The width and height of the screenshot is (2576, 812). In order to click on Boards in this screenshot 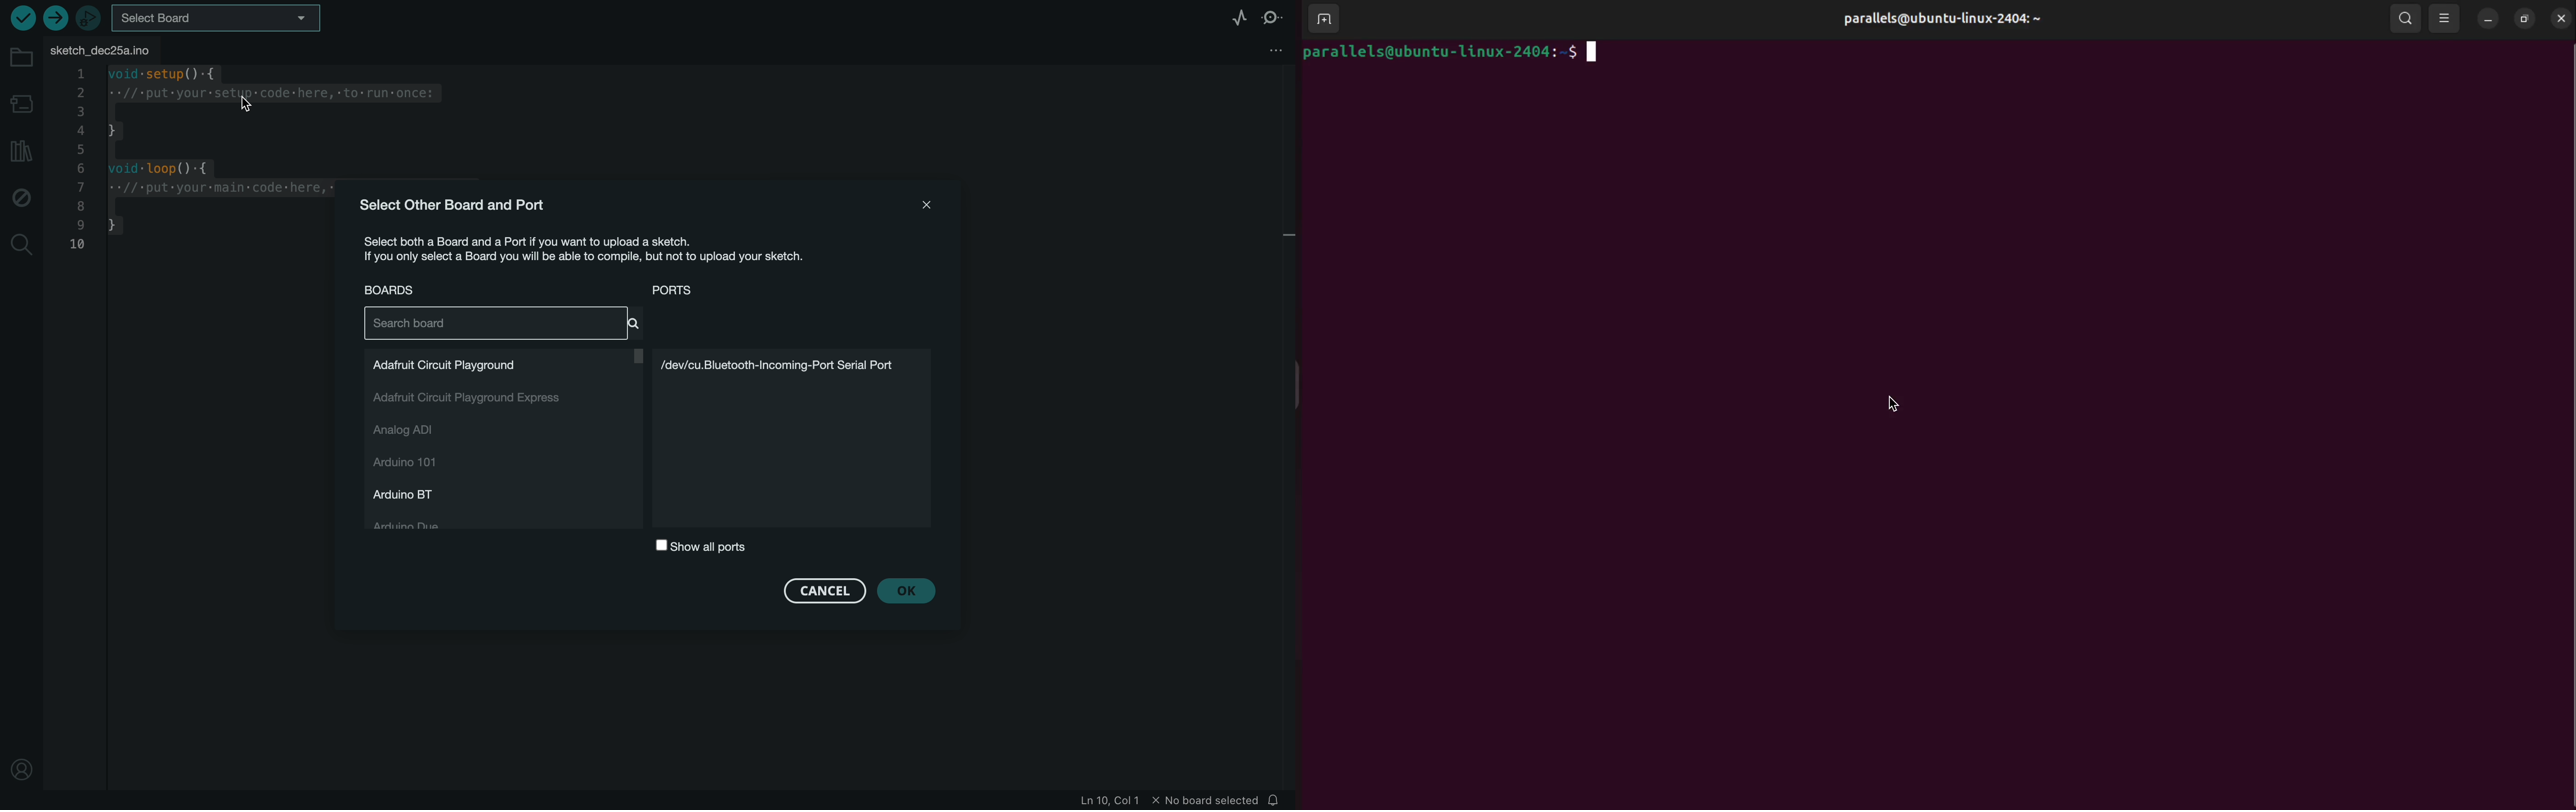, I will do `click(395, 290)`.